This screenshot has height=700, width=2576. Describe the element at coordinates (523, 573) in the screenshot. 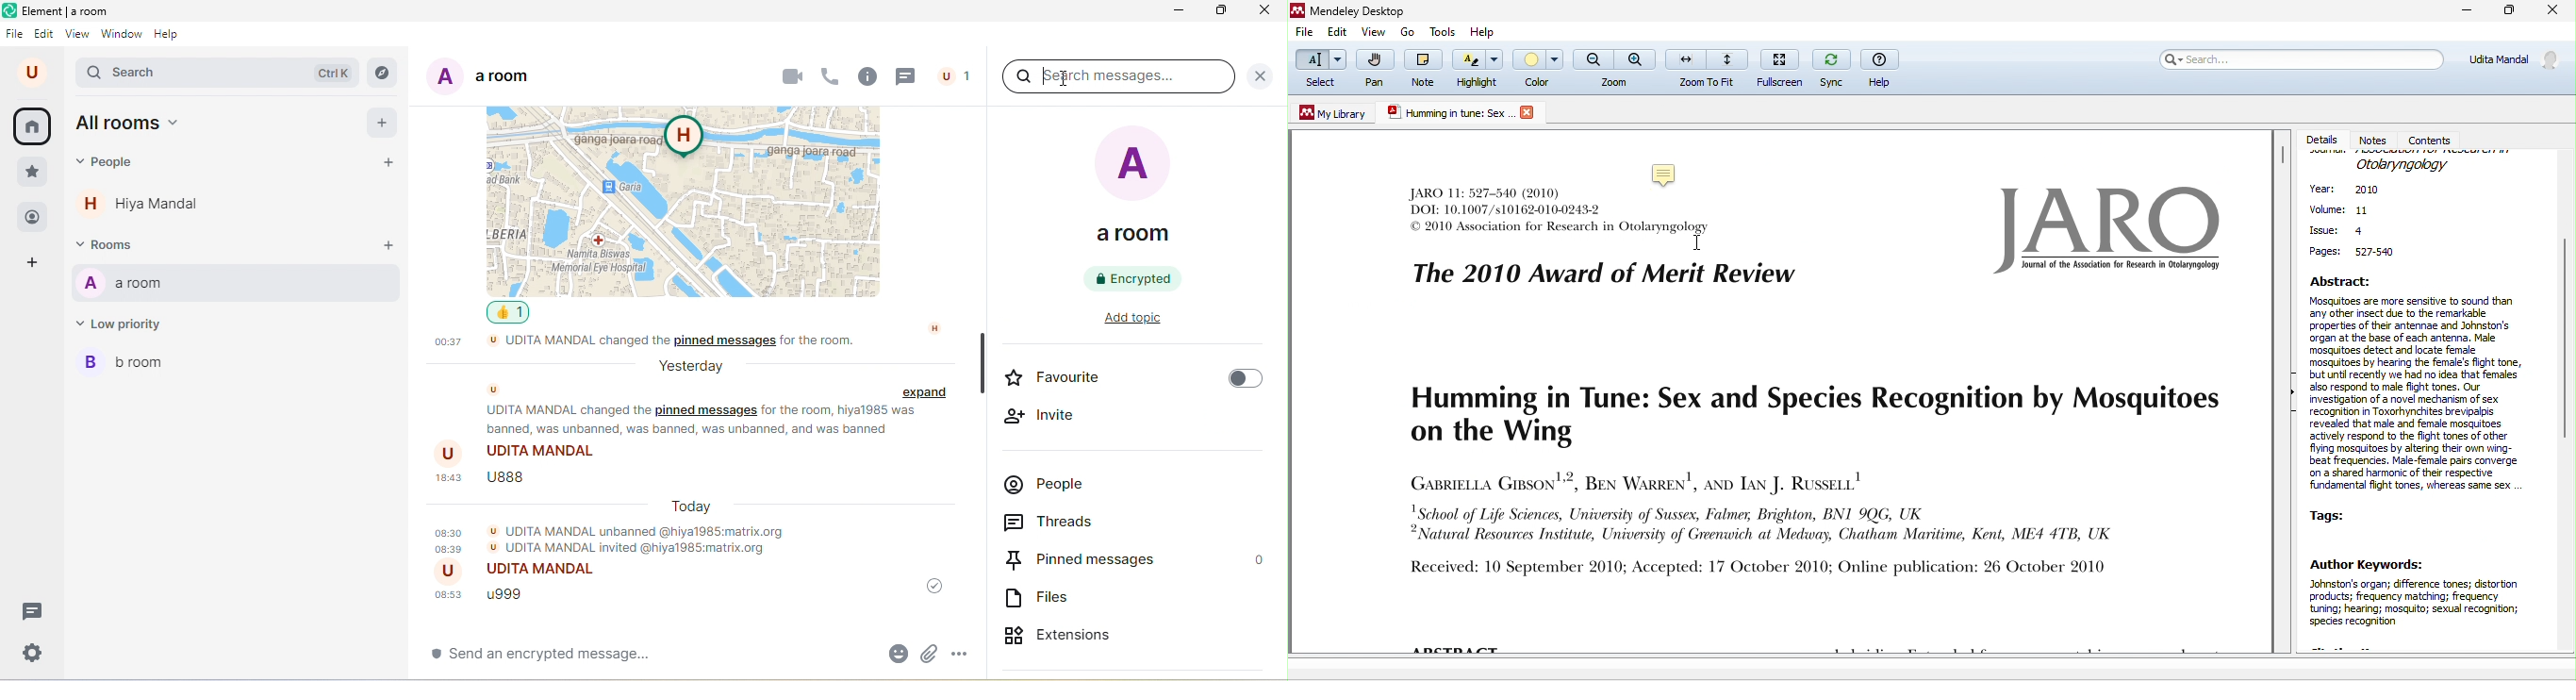

I see `udita mandal` at that location.